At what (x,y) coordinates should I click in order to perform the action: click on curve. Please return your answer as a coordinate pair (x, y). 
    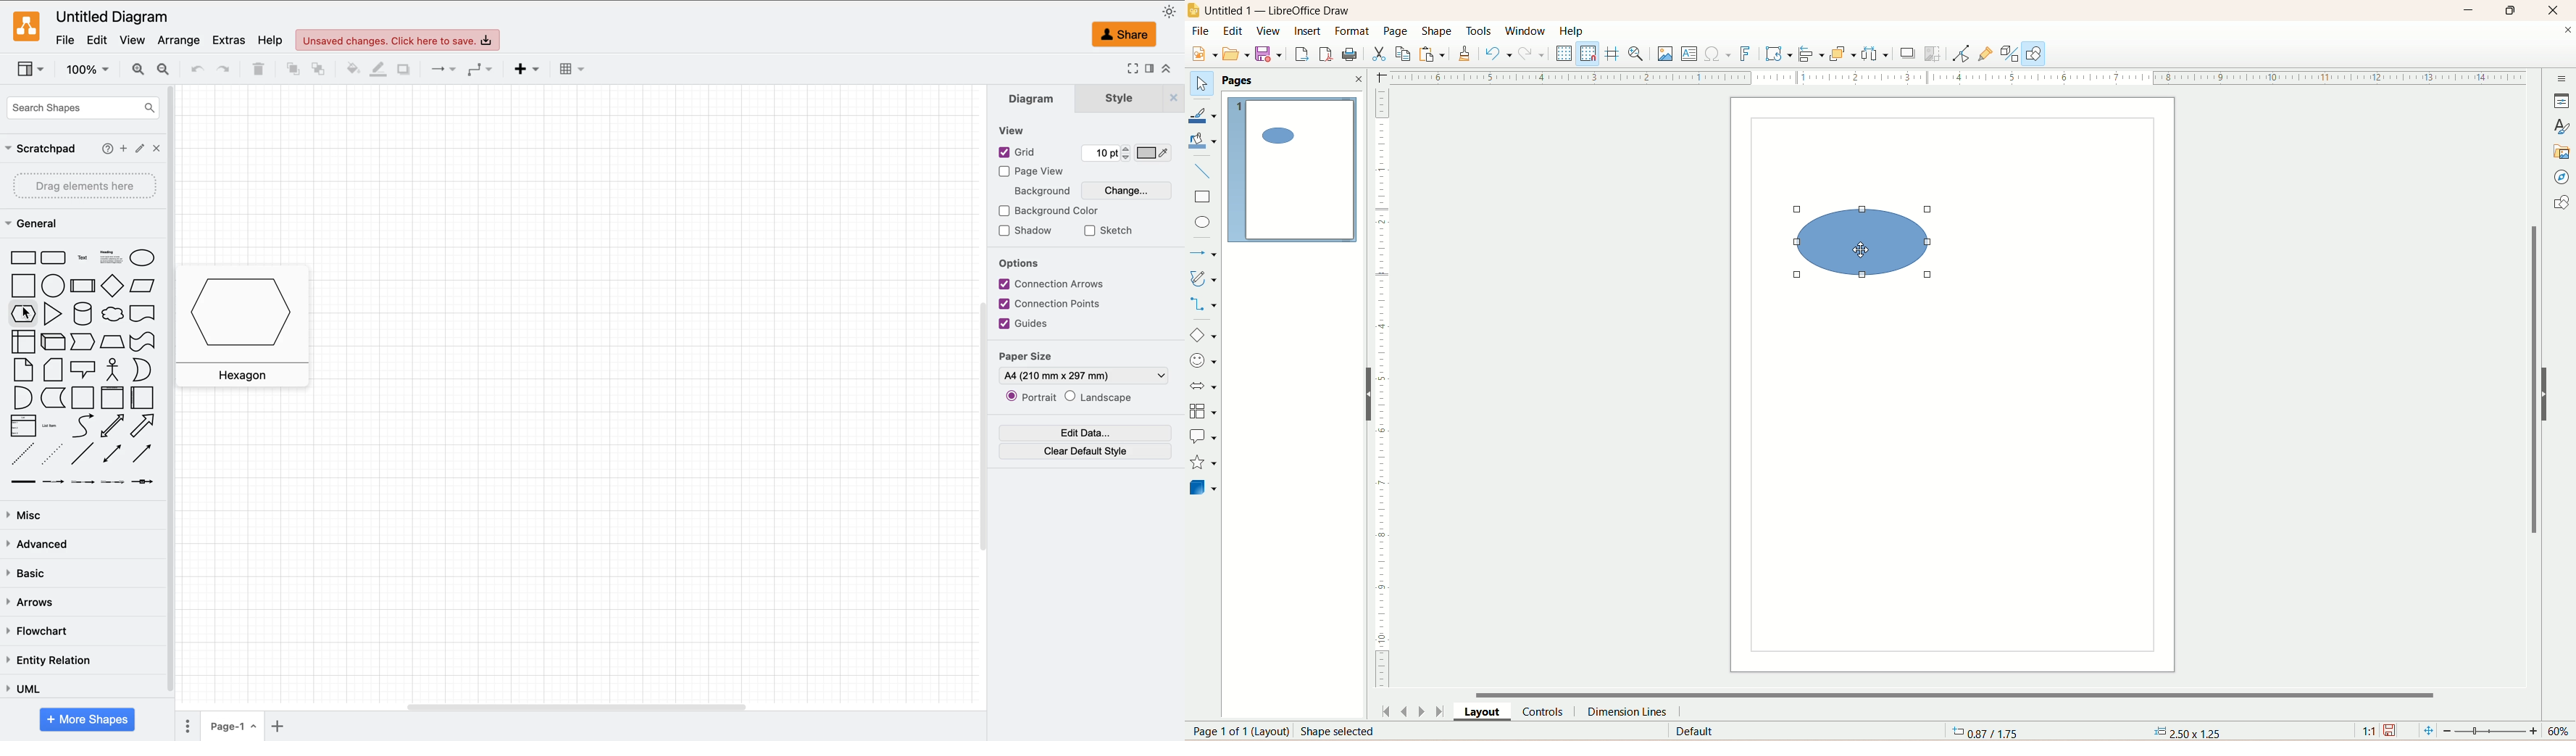
    Looking at the image, I should click on (82, 426).